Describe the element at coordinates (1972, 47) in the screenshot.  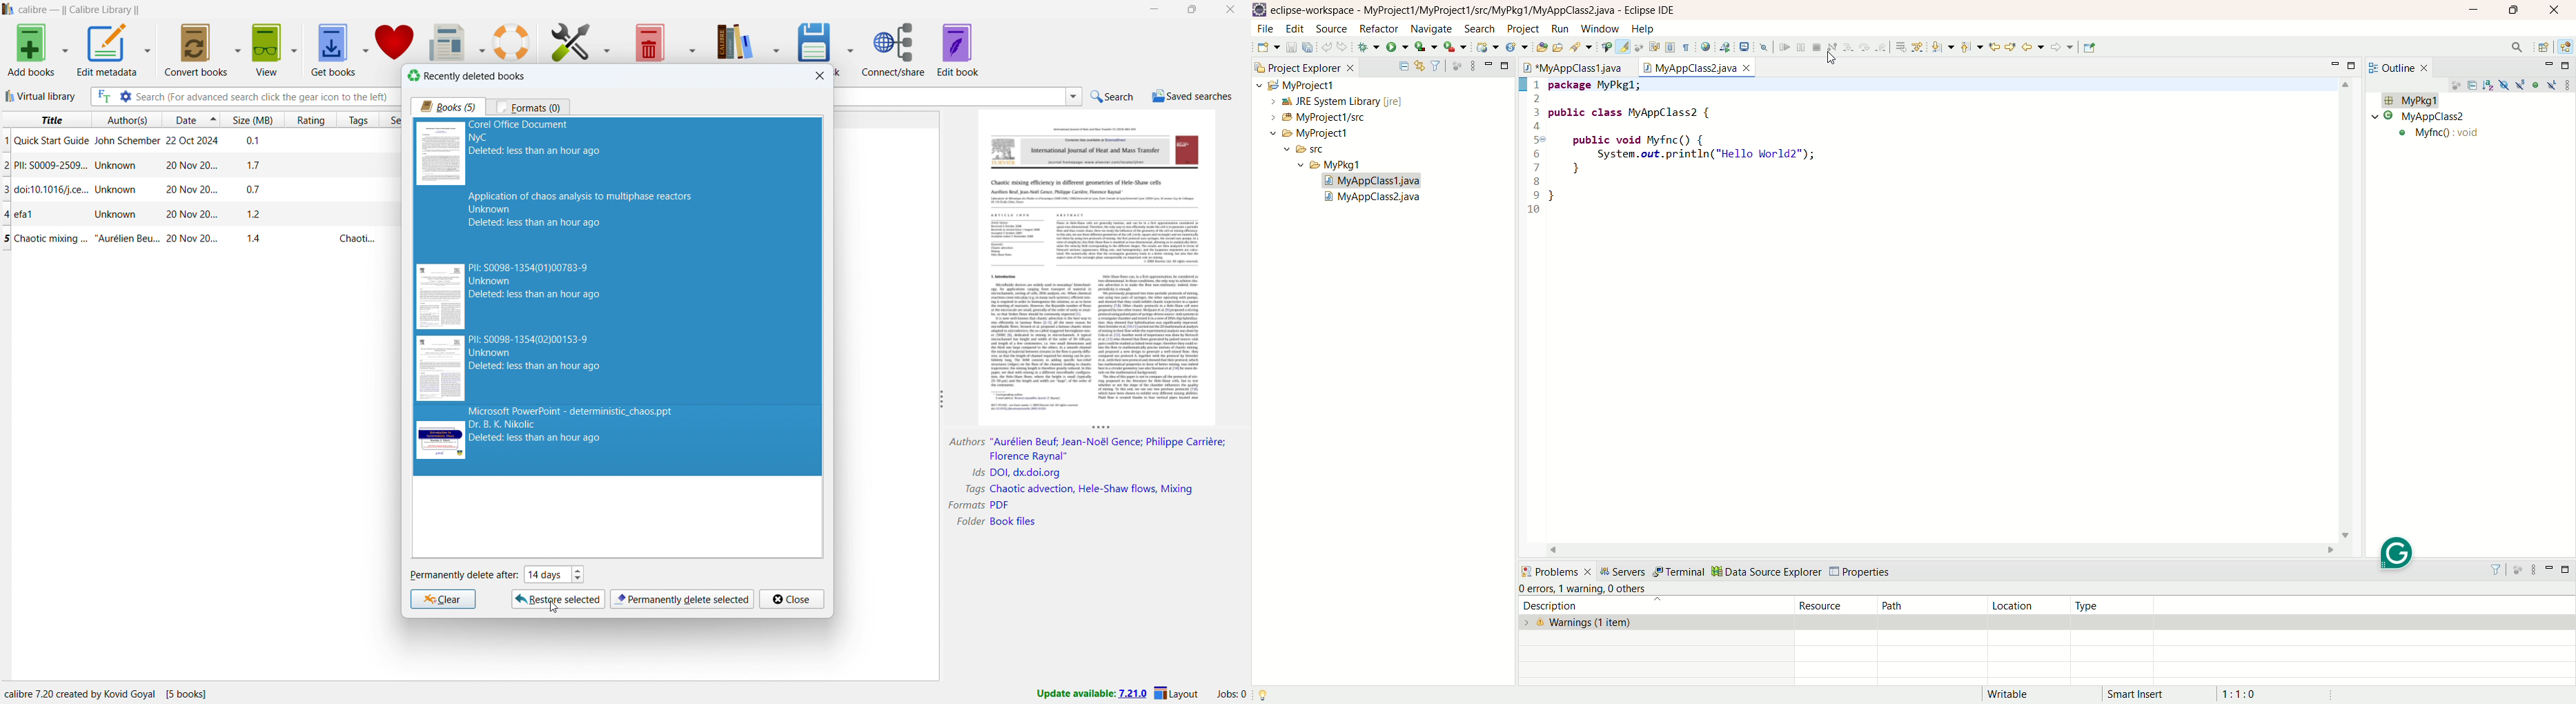
I see `previous annotation` at that location.